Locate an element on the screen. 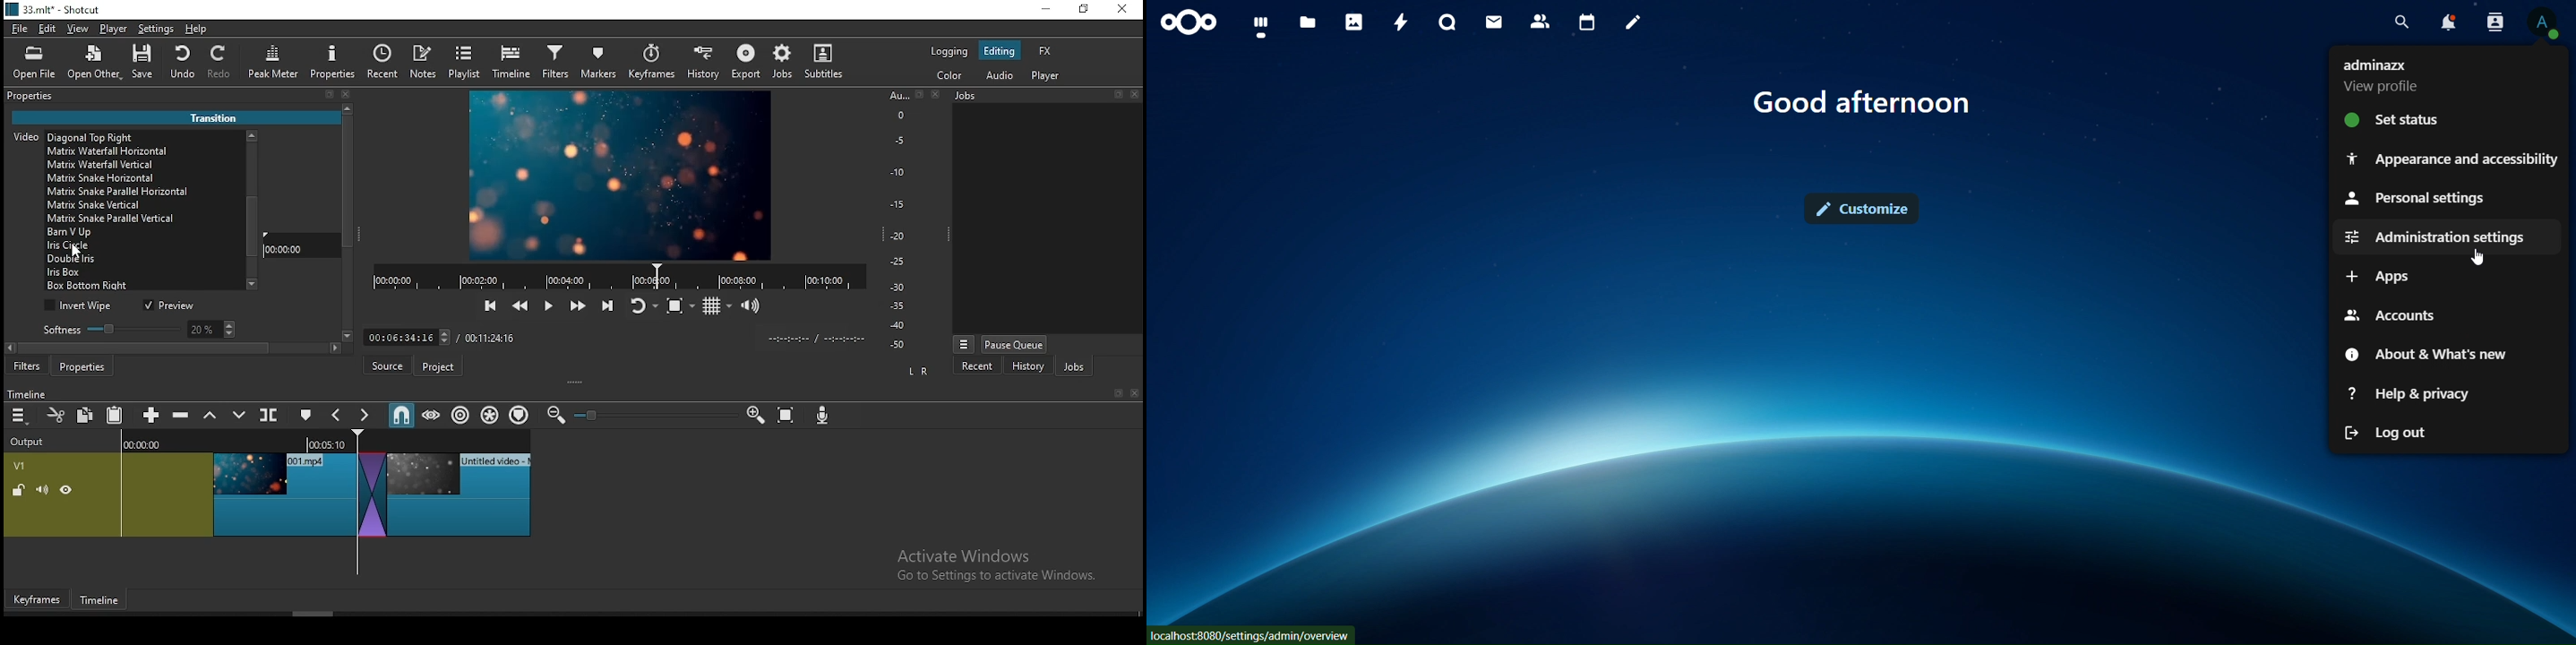 Image resolution: width=2576 pixels, height=672 pixels. help is located at coordinates (193, 29).